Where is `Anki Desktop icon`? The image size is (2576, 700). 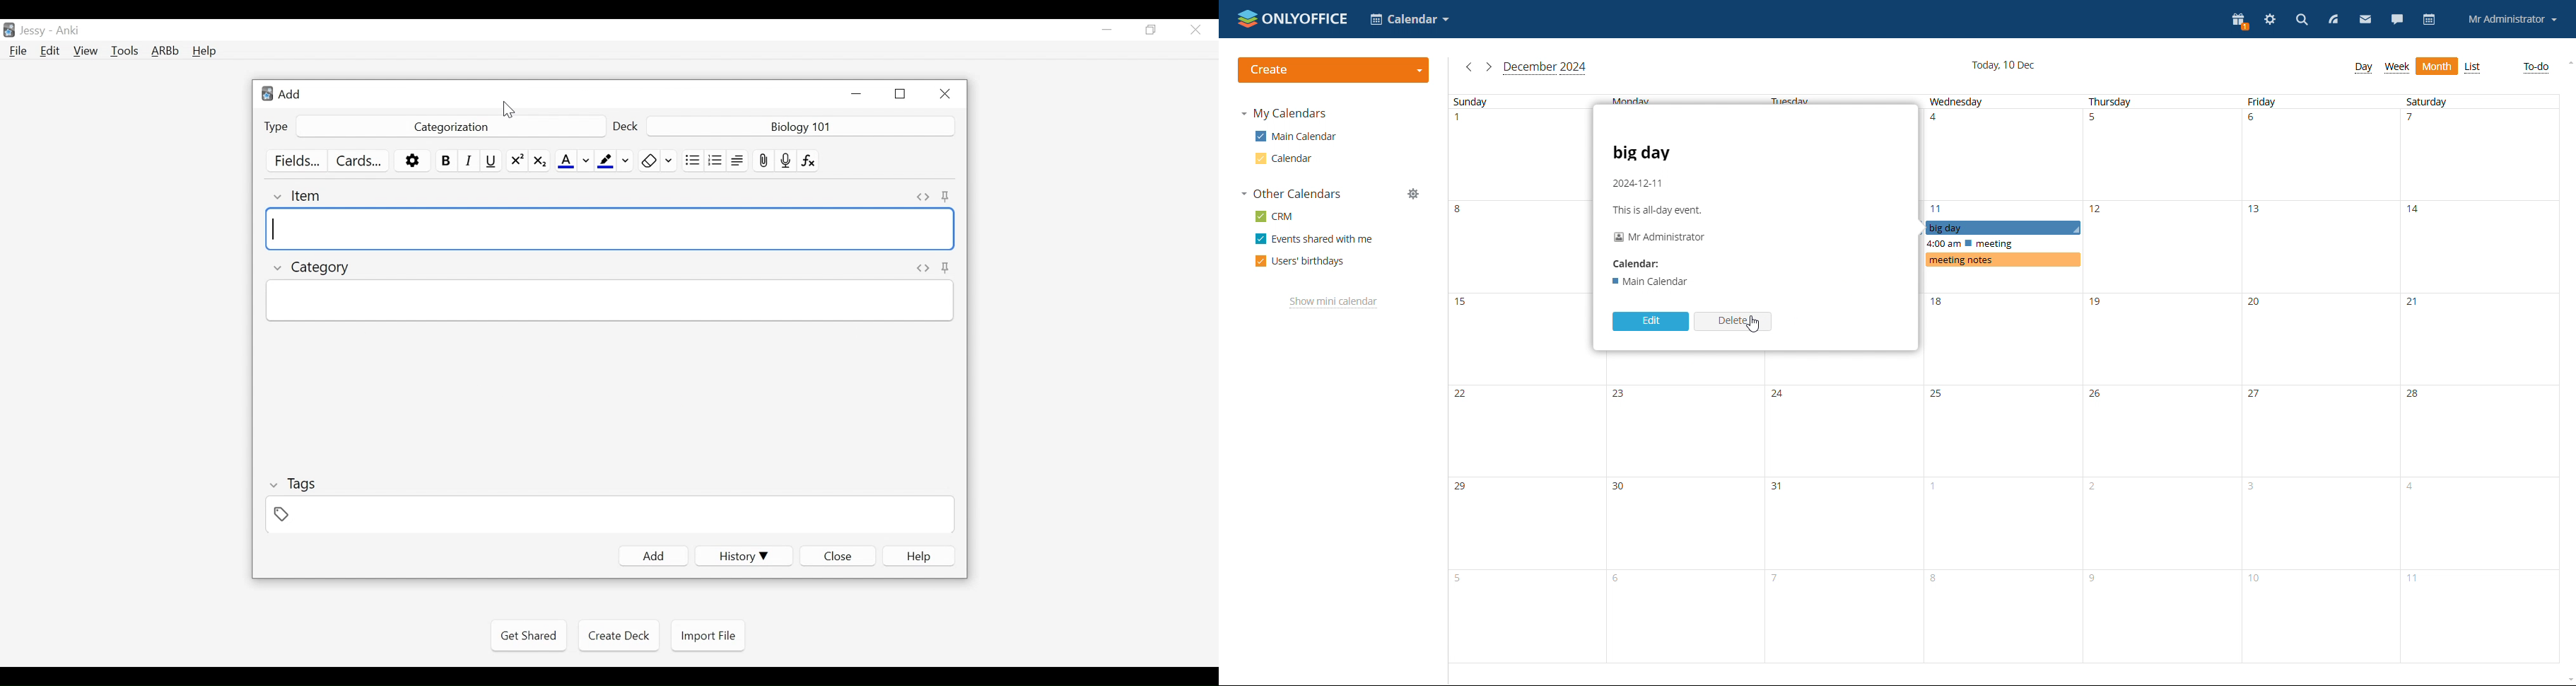
Anki Desktop icon is located at coordinates (9, 30).